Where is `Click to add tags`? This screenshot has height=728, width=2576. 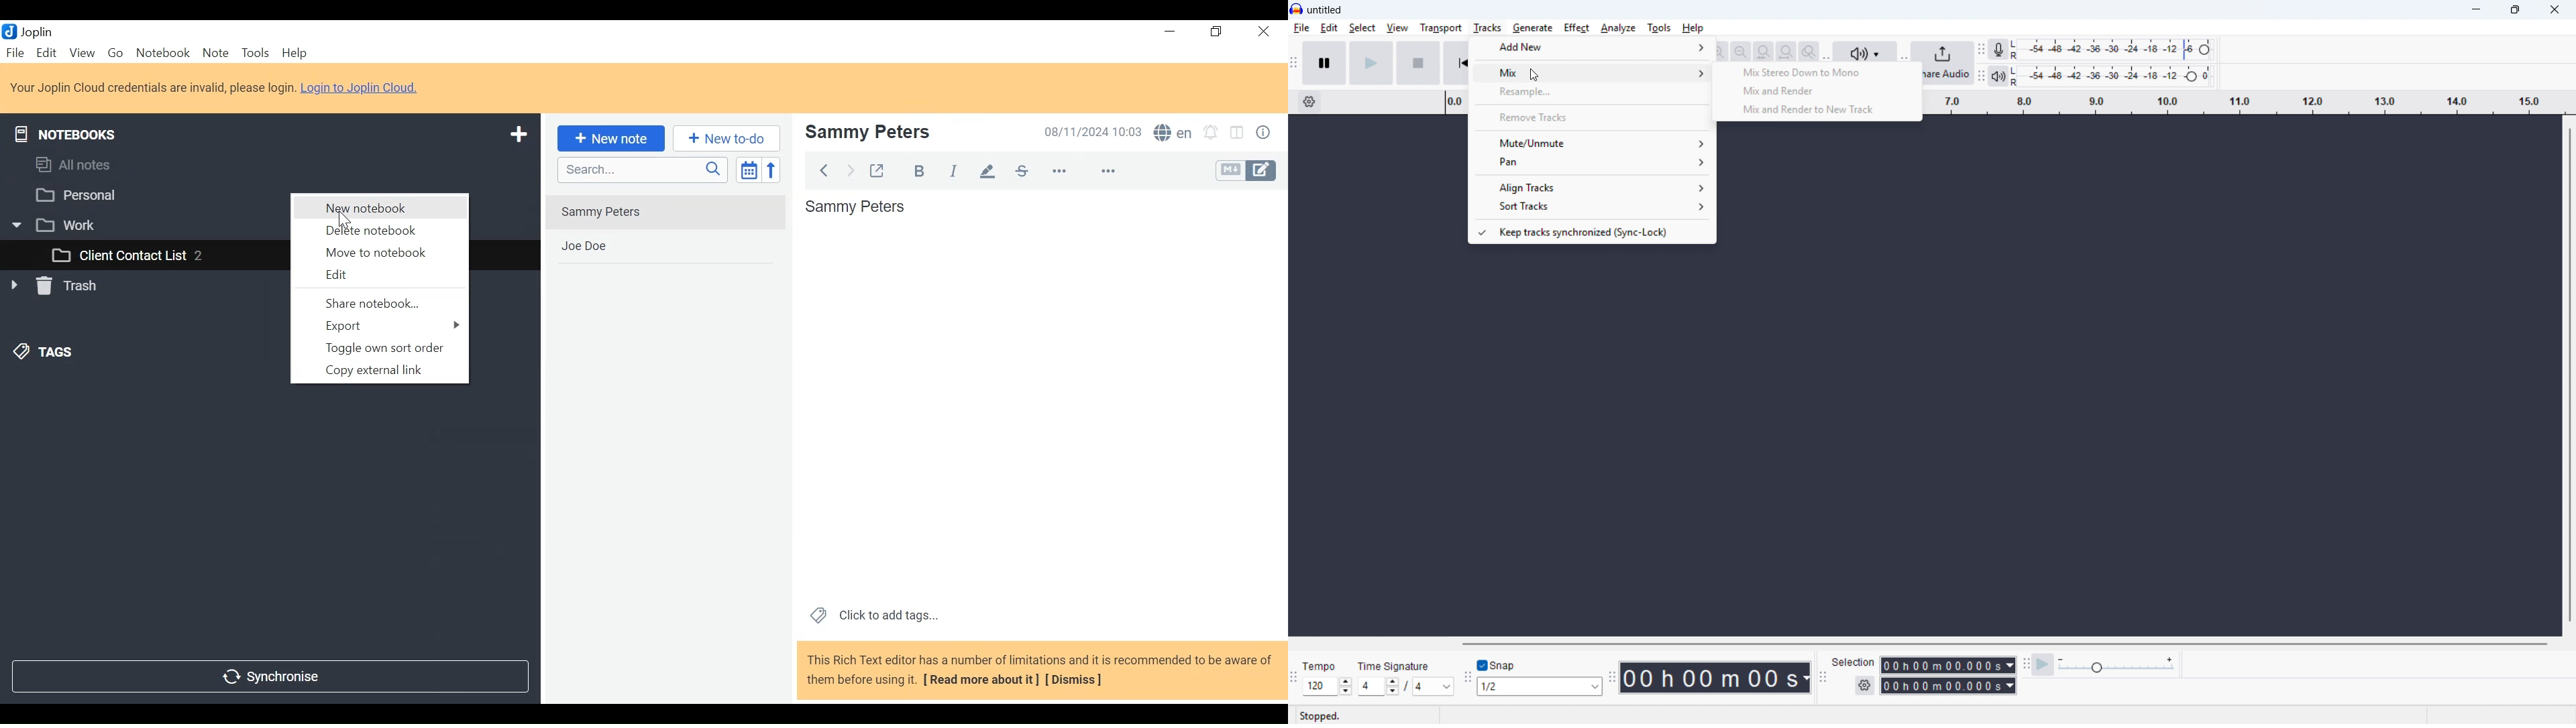 Click to add tags is located at coordinates (876, 616).